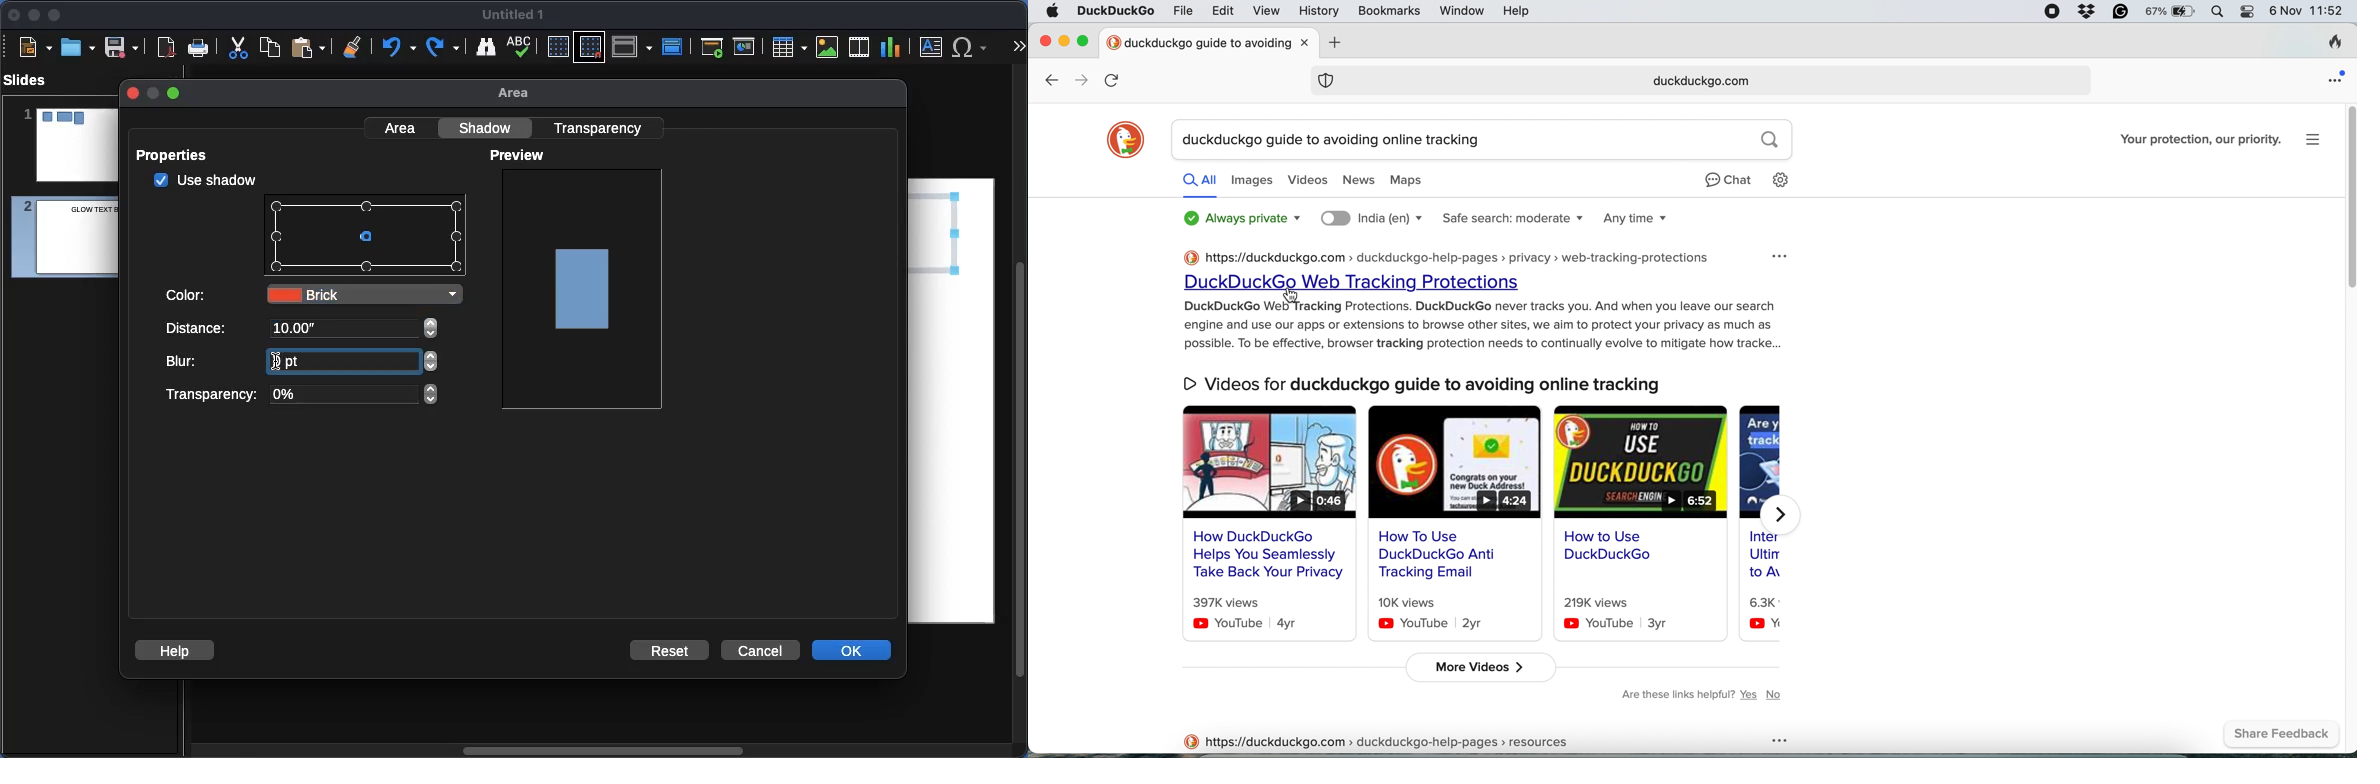 Image resolution: width=2380 pixels, height=784 pixels. Describe the element at coordinates (1386, 623) in the screenshot. I see `youtube` at that location.